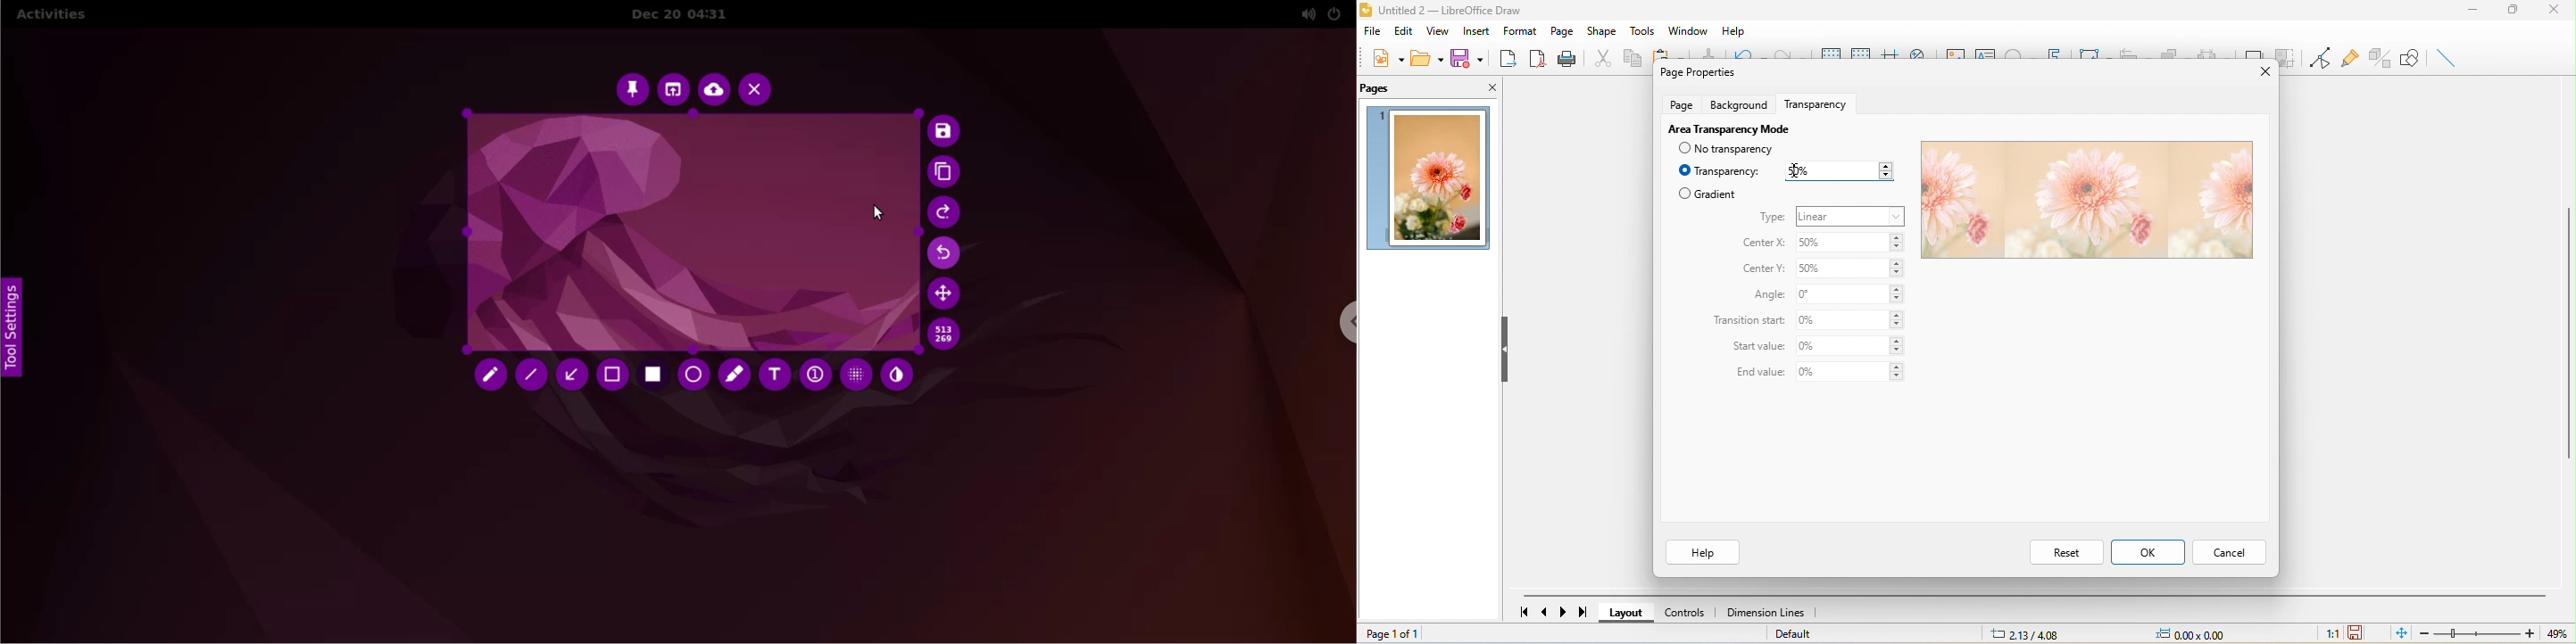 Image resolution: width=2576 pixels, height=644 pixels. I want to click on tools, so click(1641, 30).